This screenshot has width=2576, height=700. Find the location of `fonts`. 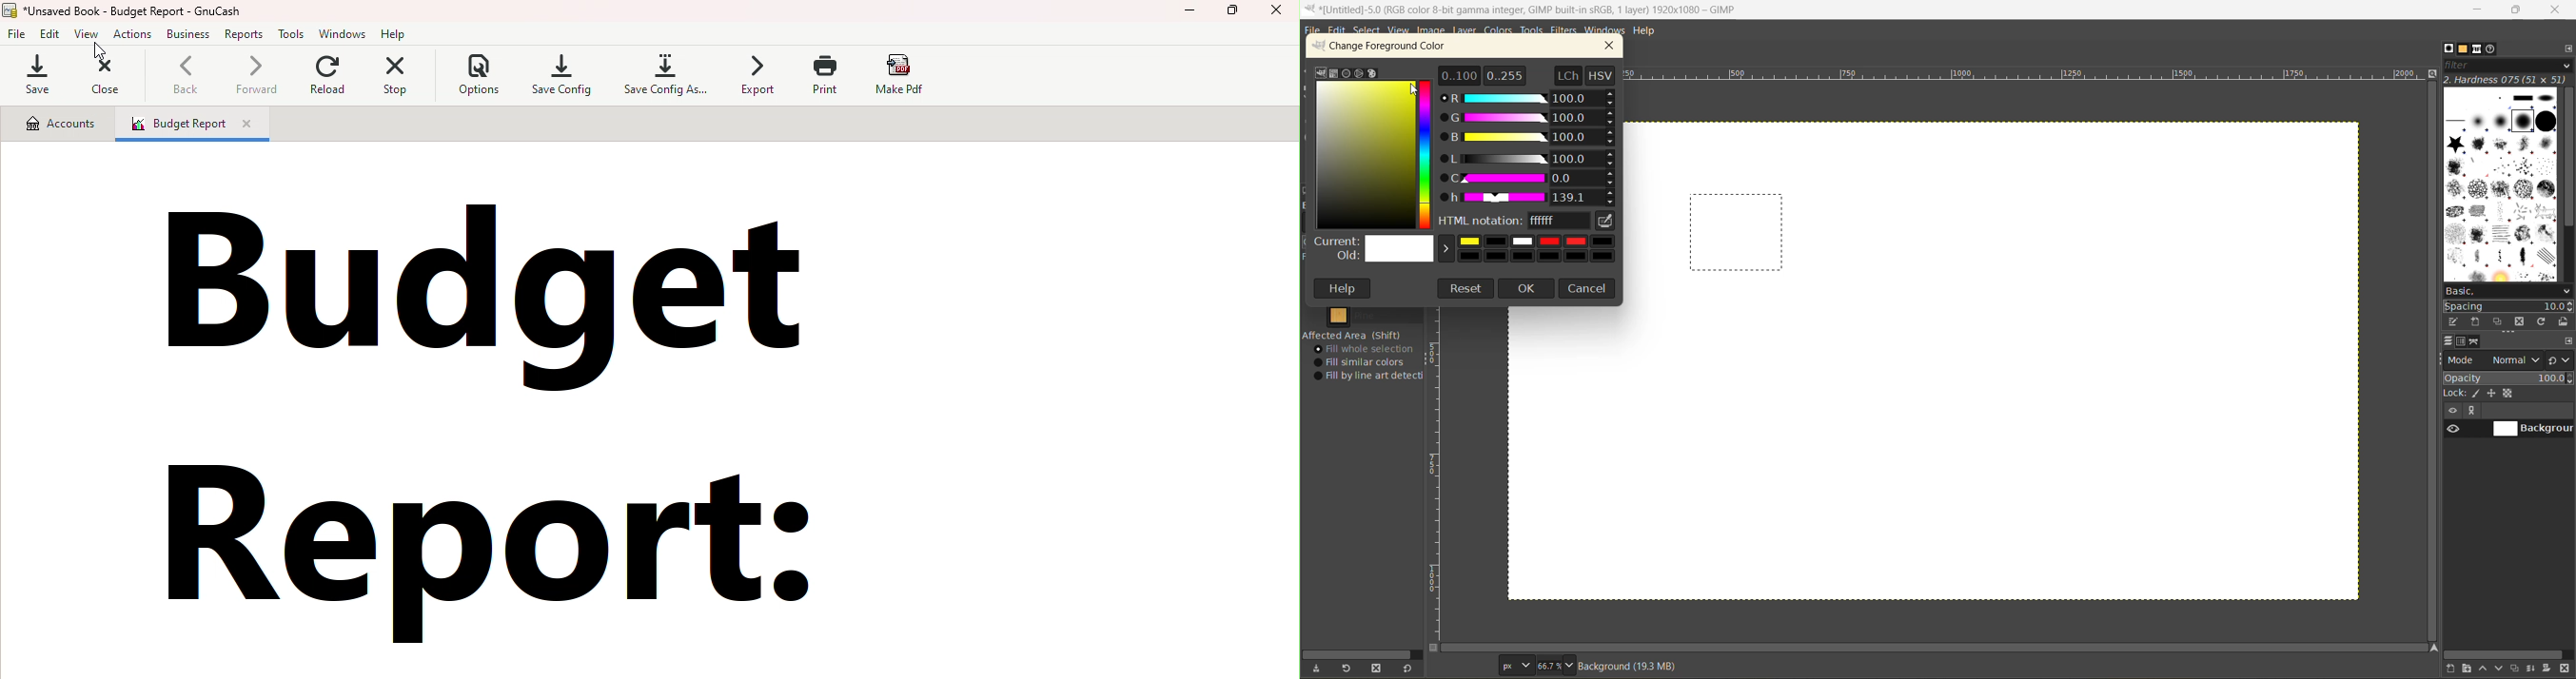

fonts is located at coordinates (2475, 49).